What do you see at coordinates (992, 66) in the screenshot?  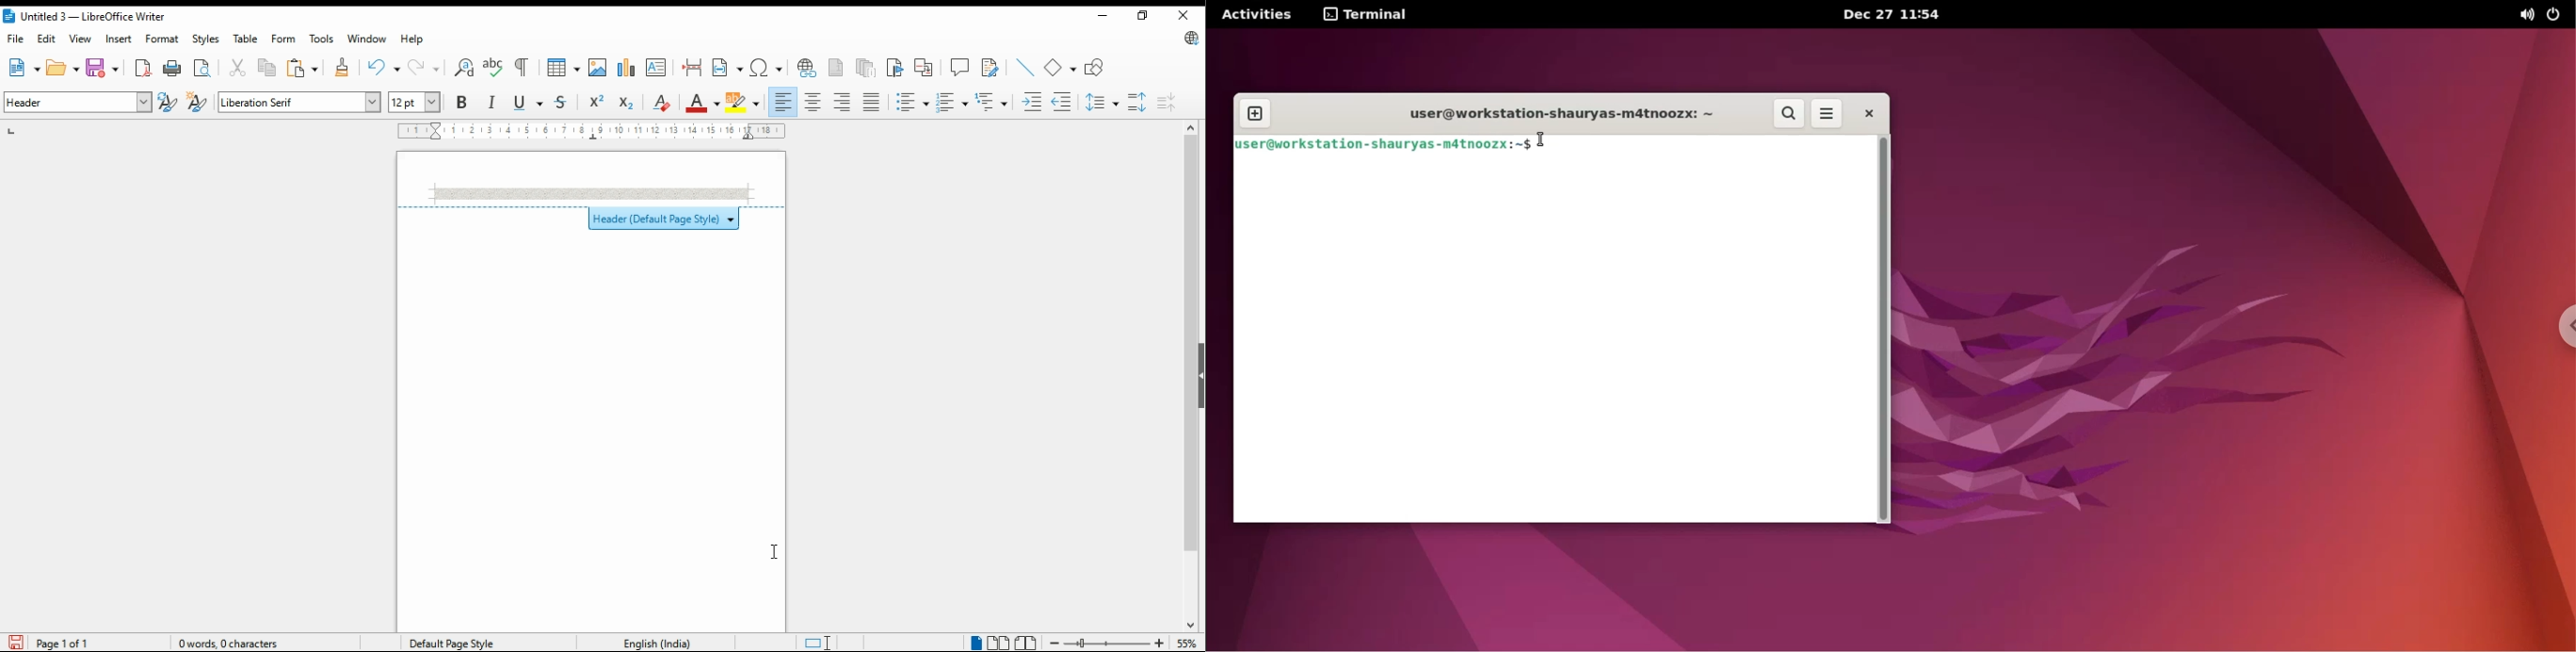 I see `show tracker changes functions` at bounding box center [992, 66].